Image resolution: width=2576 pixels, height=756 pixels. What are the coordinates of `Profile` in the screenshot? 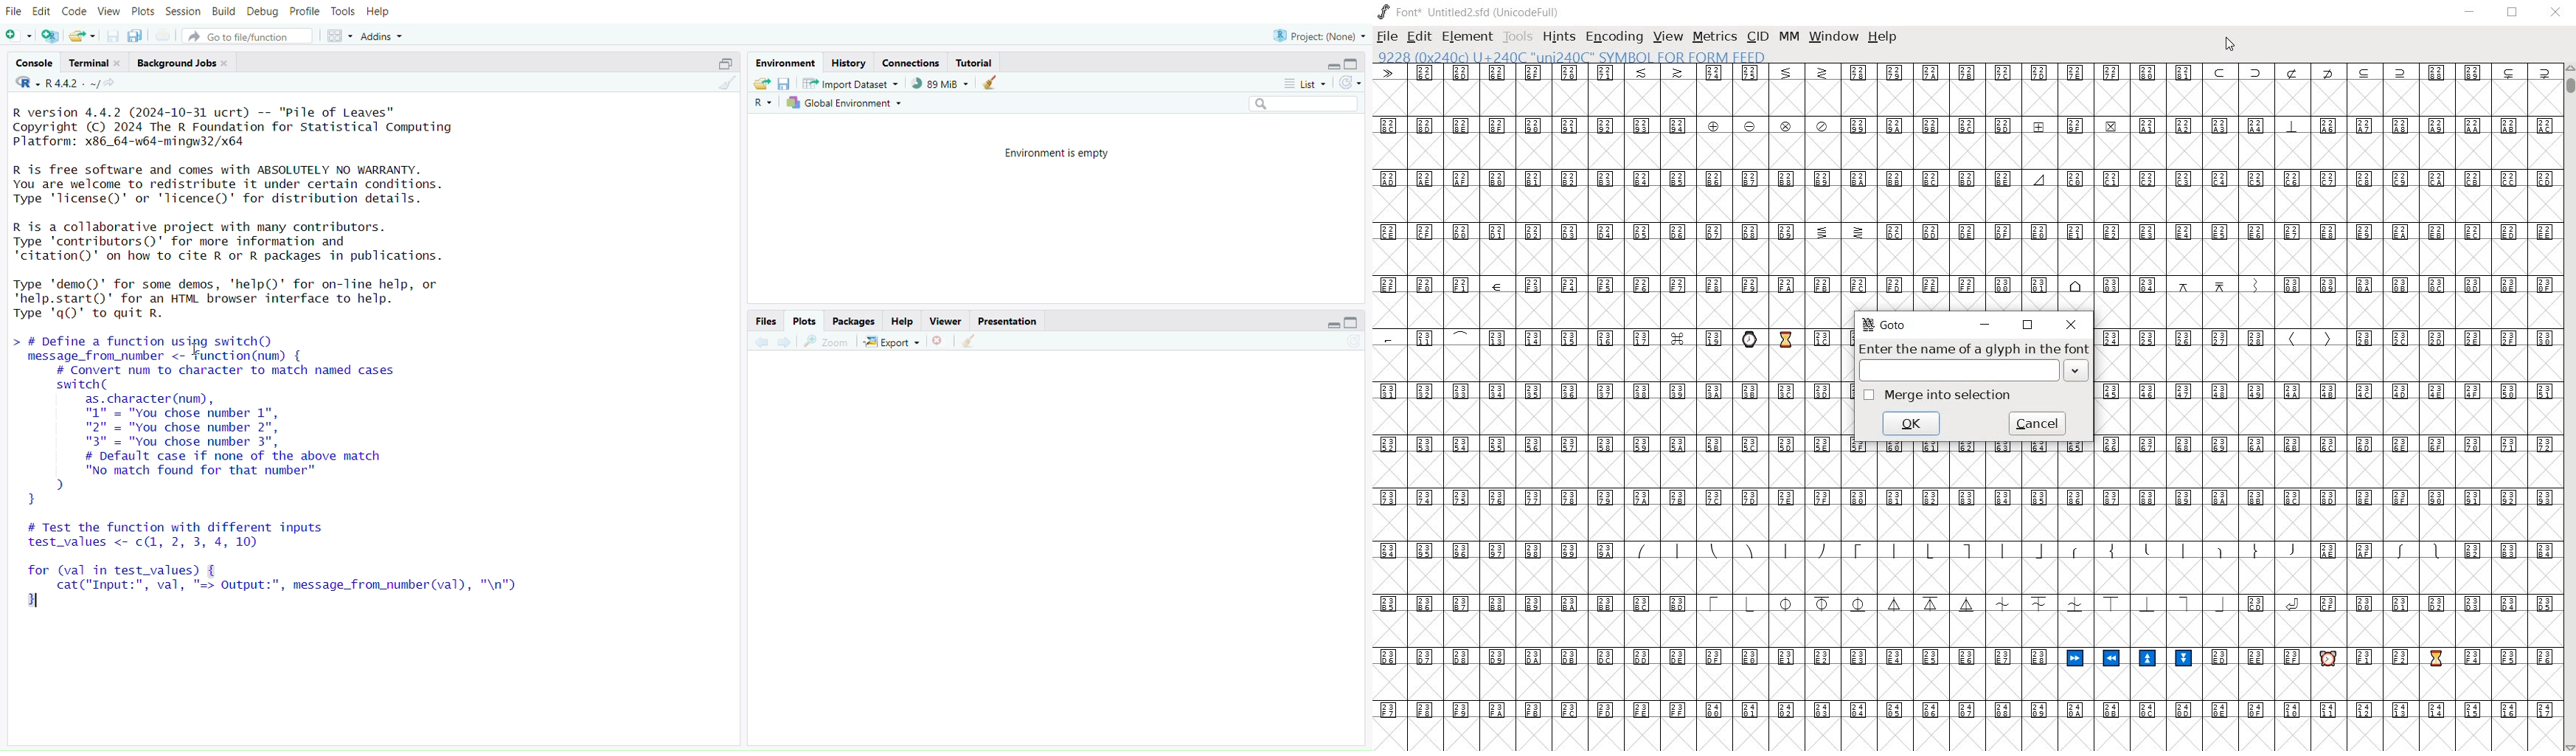 It's located at (305, 12).